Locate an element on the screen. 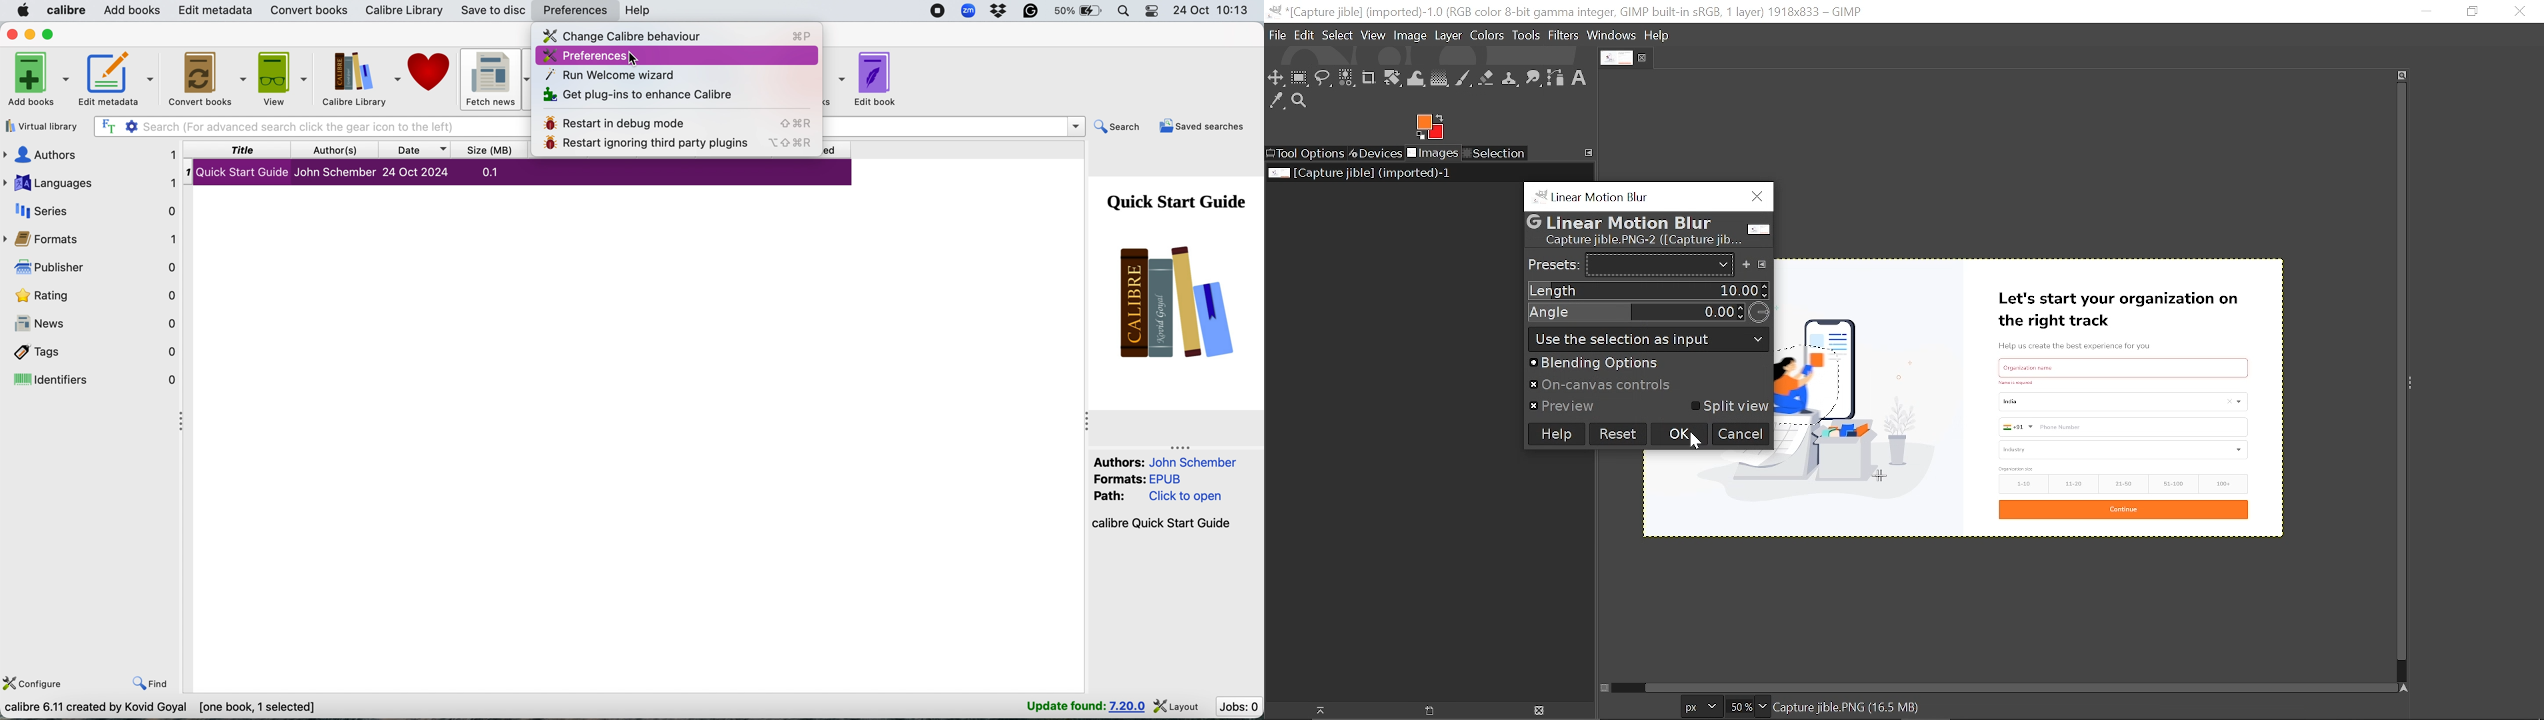  Image is located at coordinates (1410, 34).